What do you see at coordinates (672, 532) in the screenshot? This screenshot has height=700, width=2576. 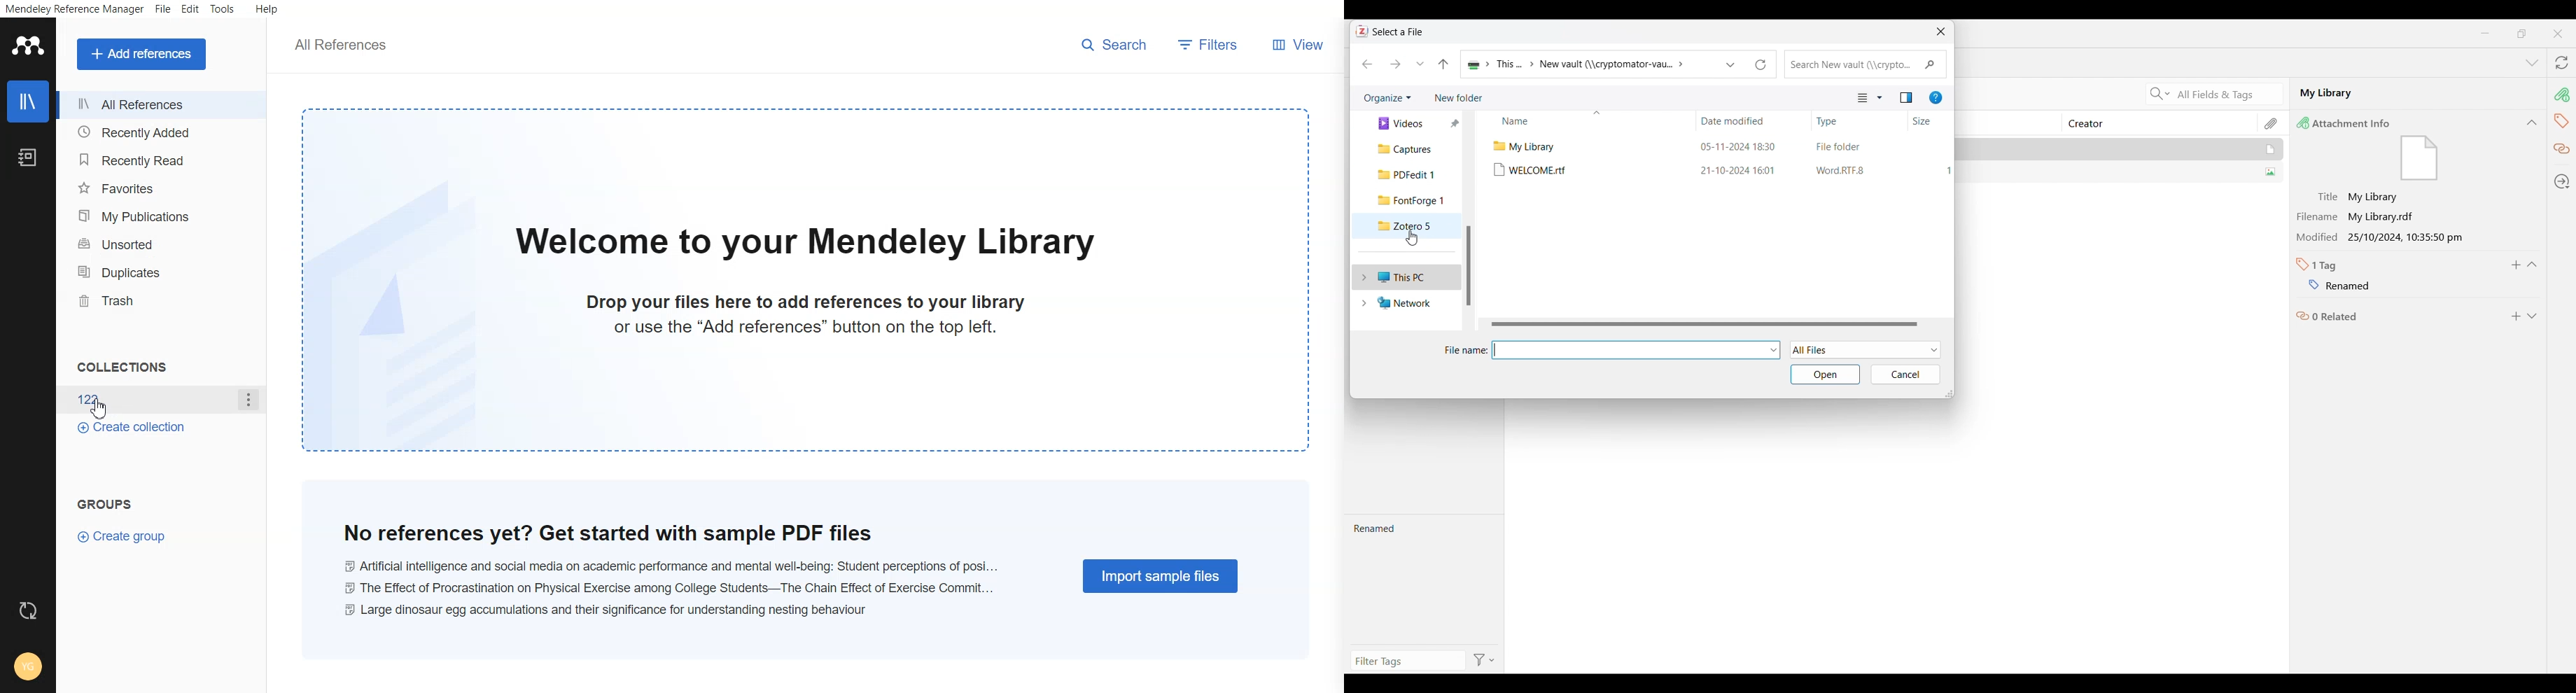 I see `no reference yet? get started with sample pdf files` at bounding box center [672, 532].